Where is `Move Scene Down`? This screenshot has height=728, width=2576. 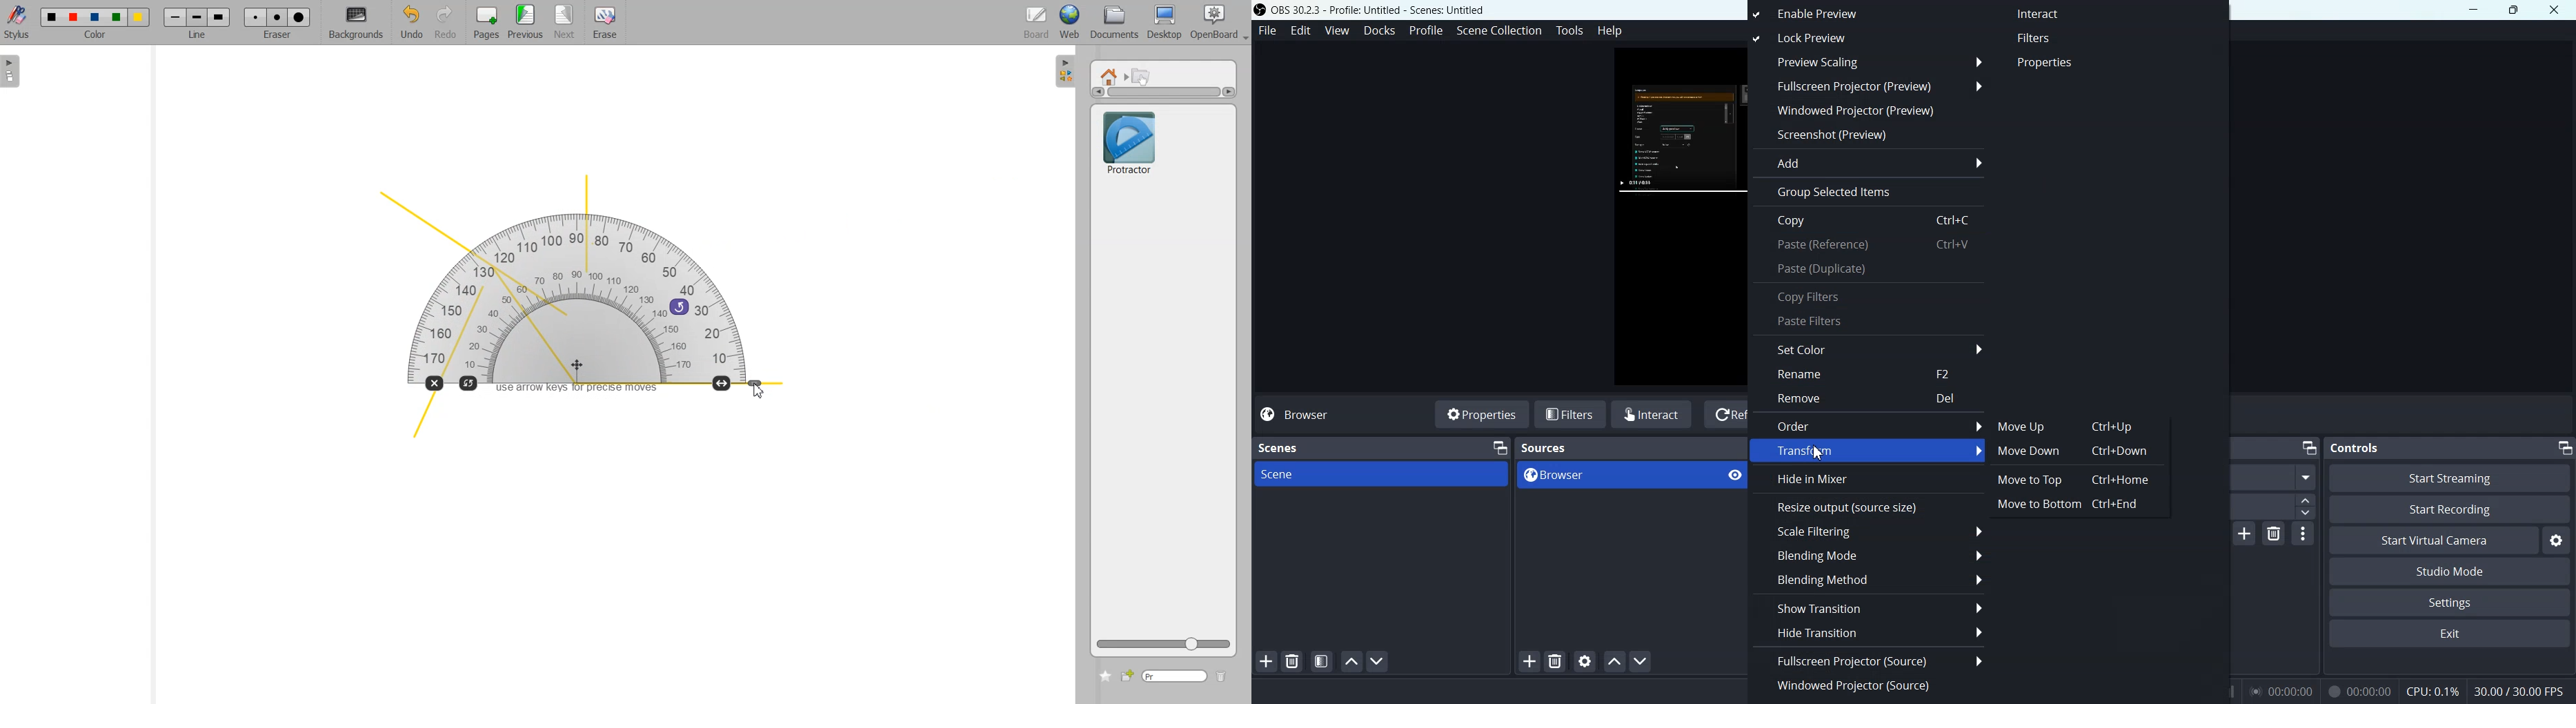
Move Scene Down is located at coordinates (1378, 661).